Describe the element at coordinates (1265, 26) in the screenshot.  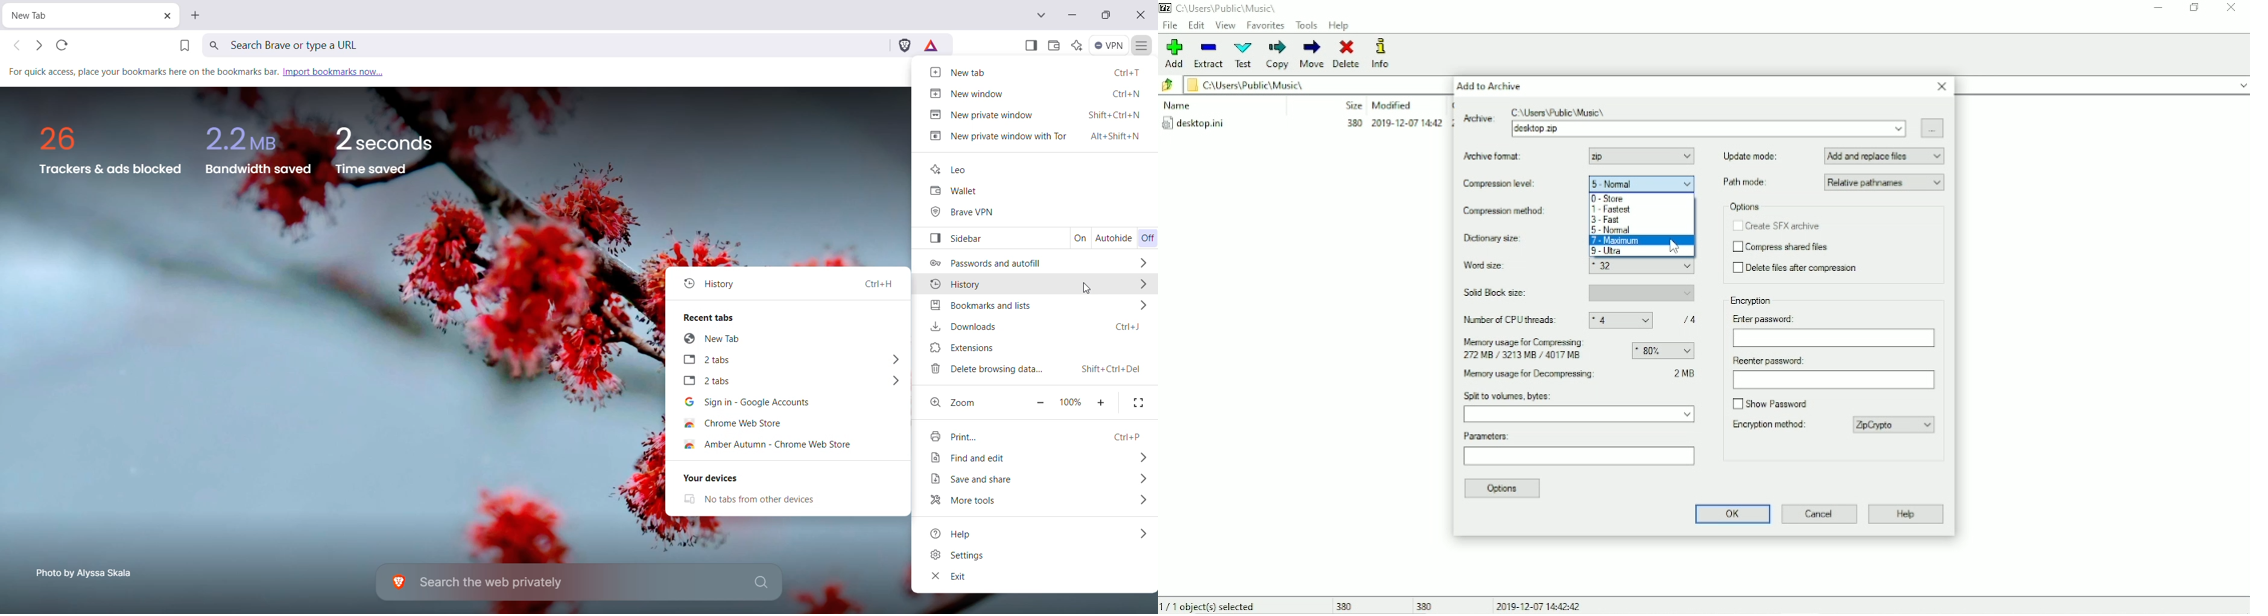
I see `Favorites` at that location.